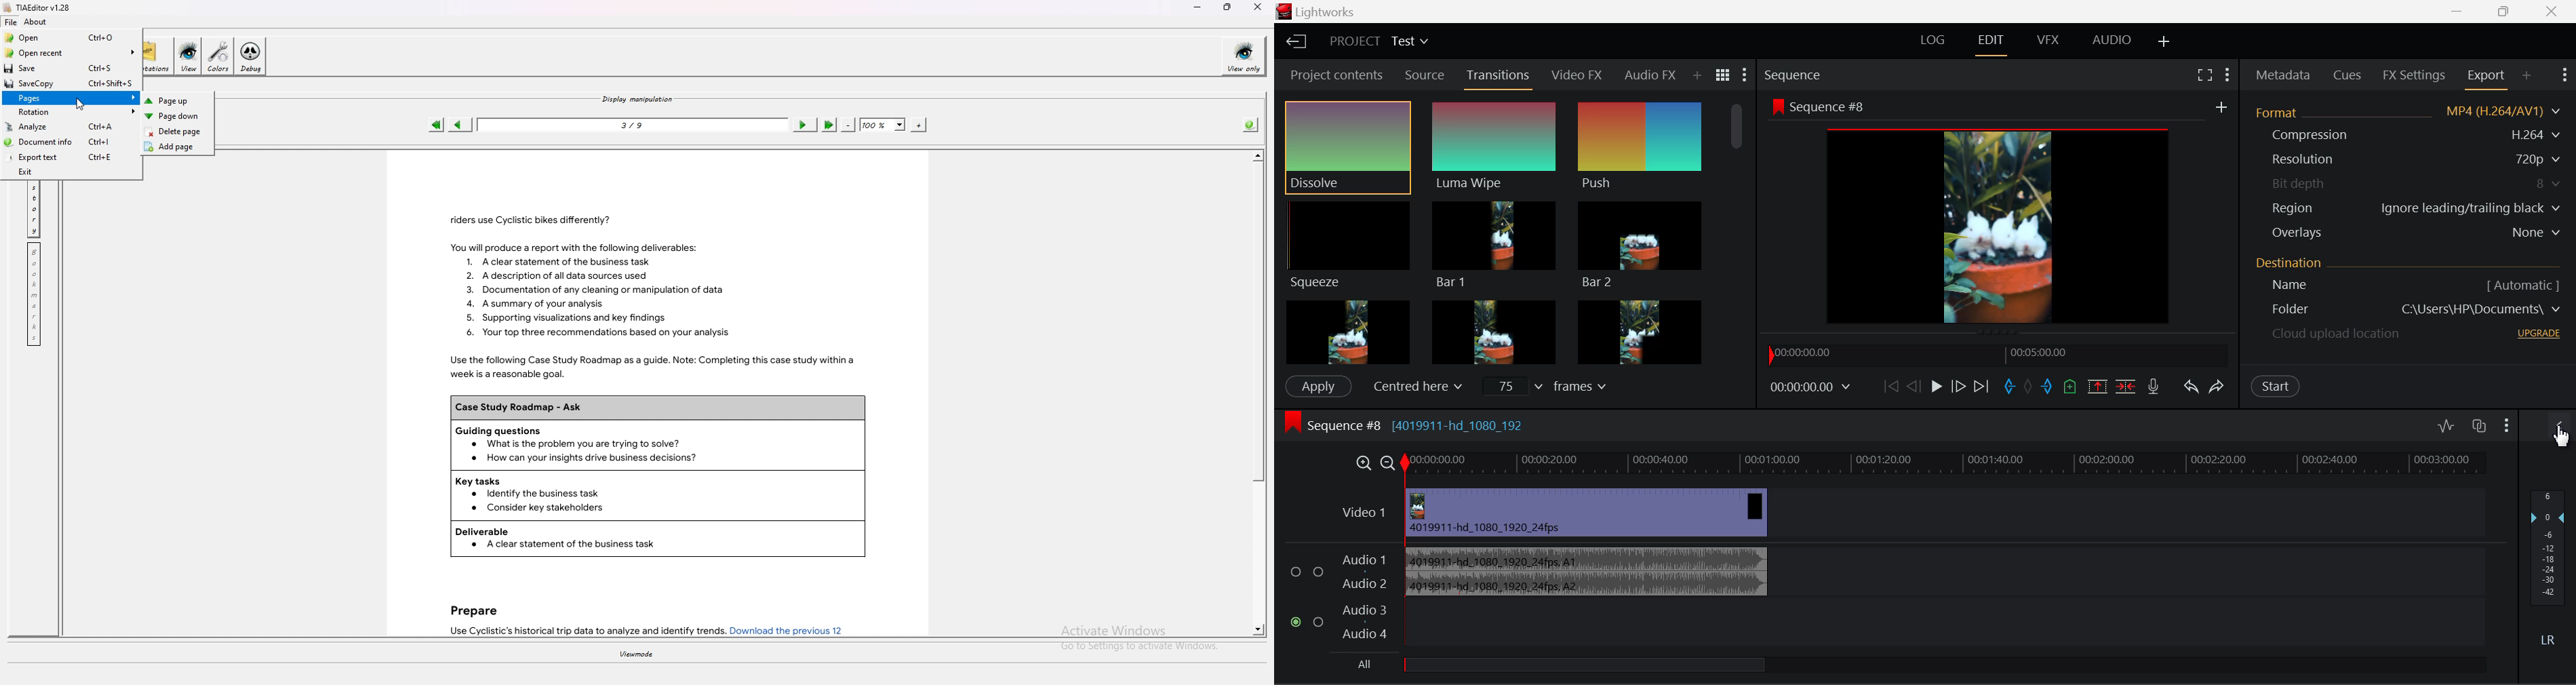 The width and height of the screenshot is (2576, 700). I want to click on Show Settings, so click(2564, 75).